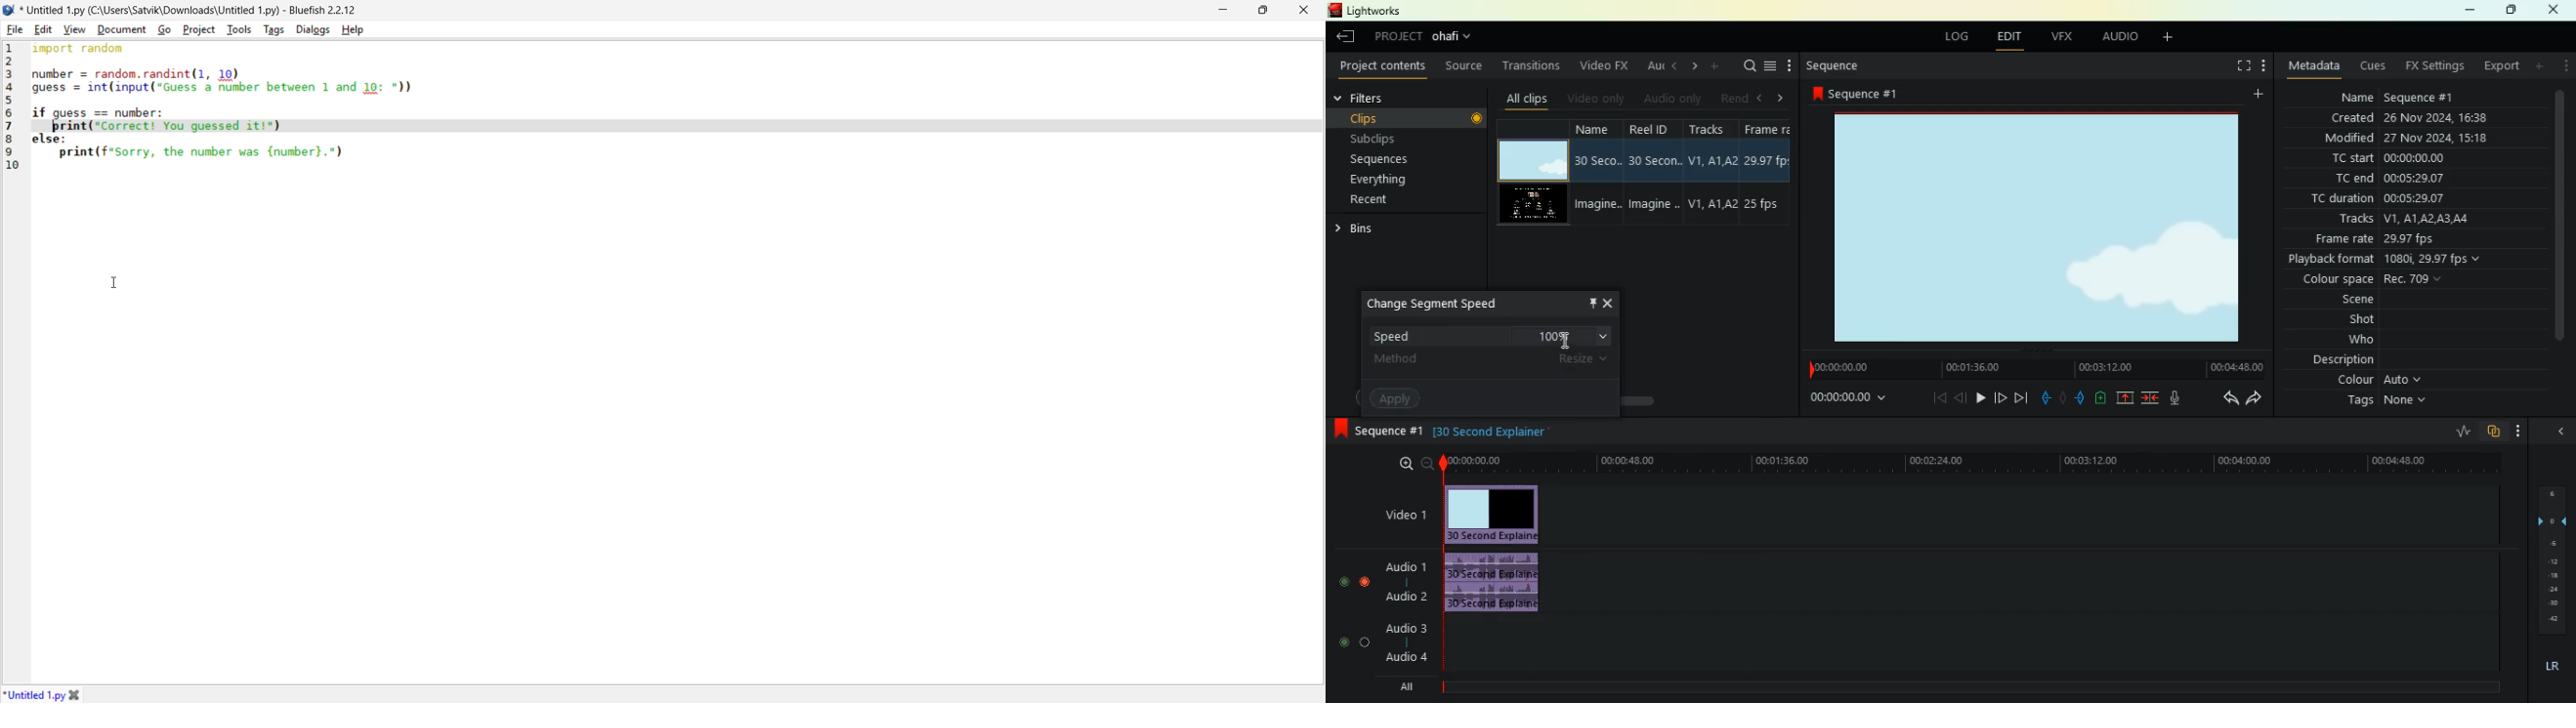 The height and width of the screenshot is (728, 2576). What do you see at coordinates (2561, 430) in the screenshot?
I see `close` at bounding box center [2561, 430].